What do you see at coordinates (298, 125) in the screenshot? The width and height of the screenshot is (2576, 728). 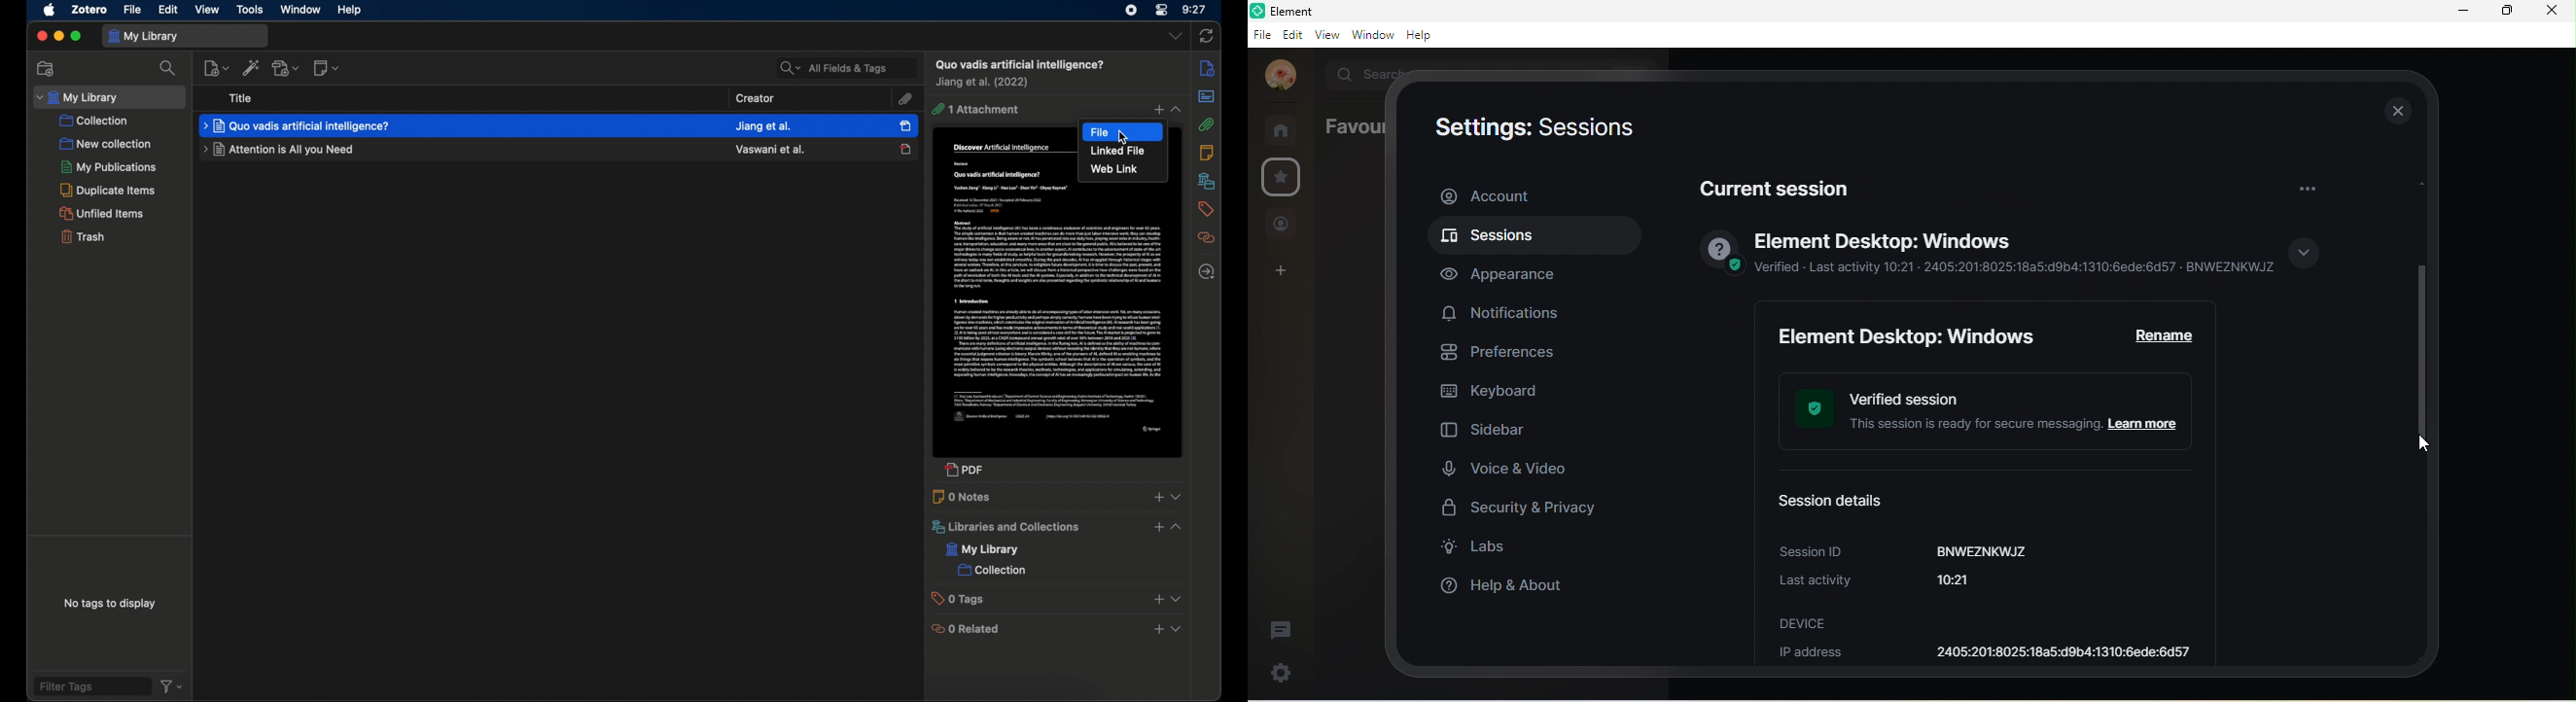 I see `item title highlighted` at bounding box center [298, 125].